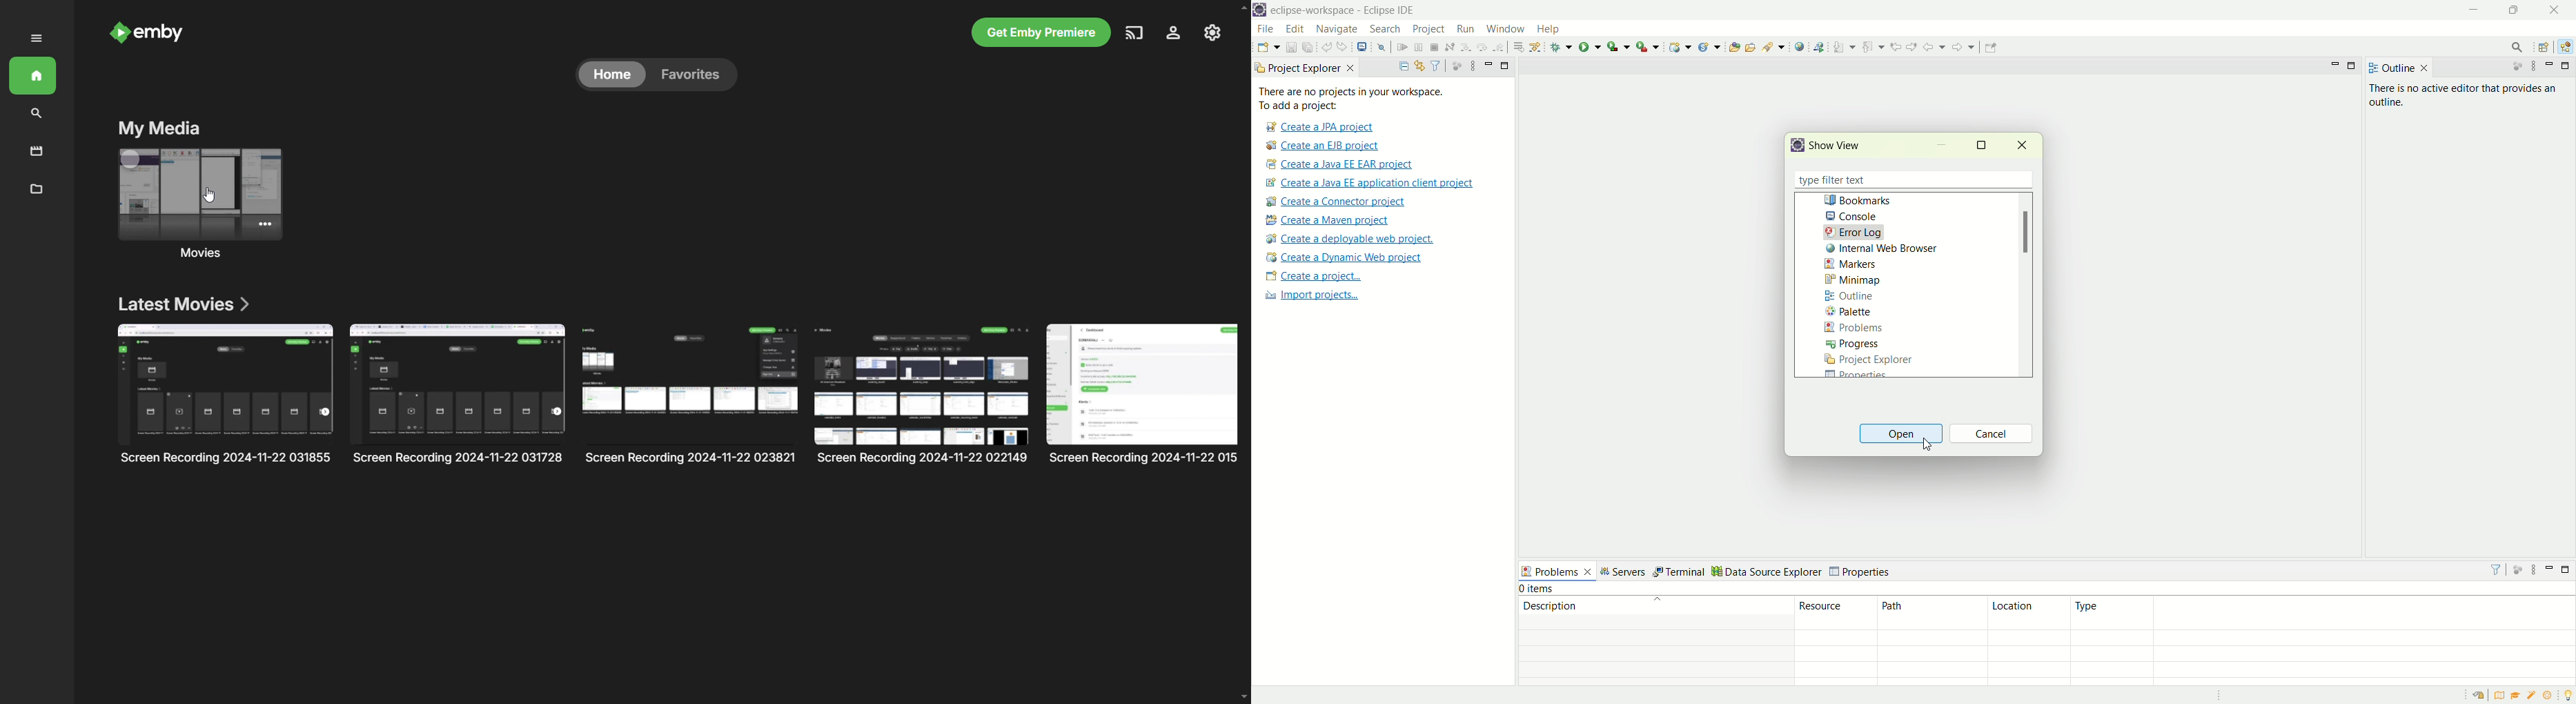 Image resolution: width=2576 pixels, height=728 pixels. What do you see at coordinates (1370, 184) in the screenshot?
I see `create a Java EE application client project` at bounding box center [1370, 184].